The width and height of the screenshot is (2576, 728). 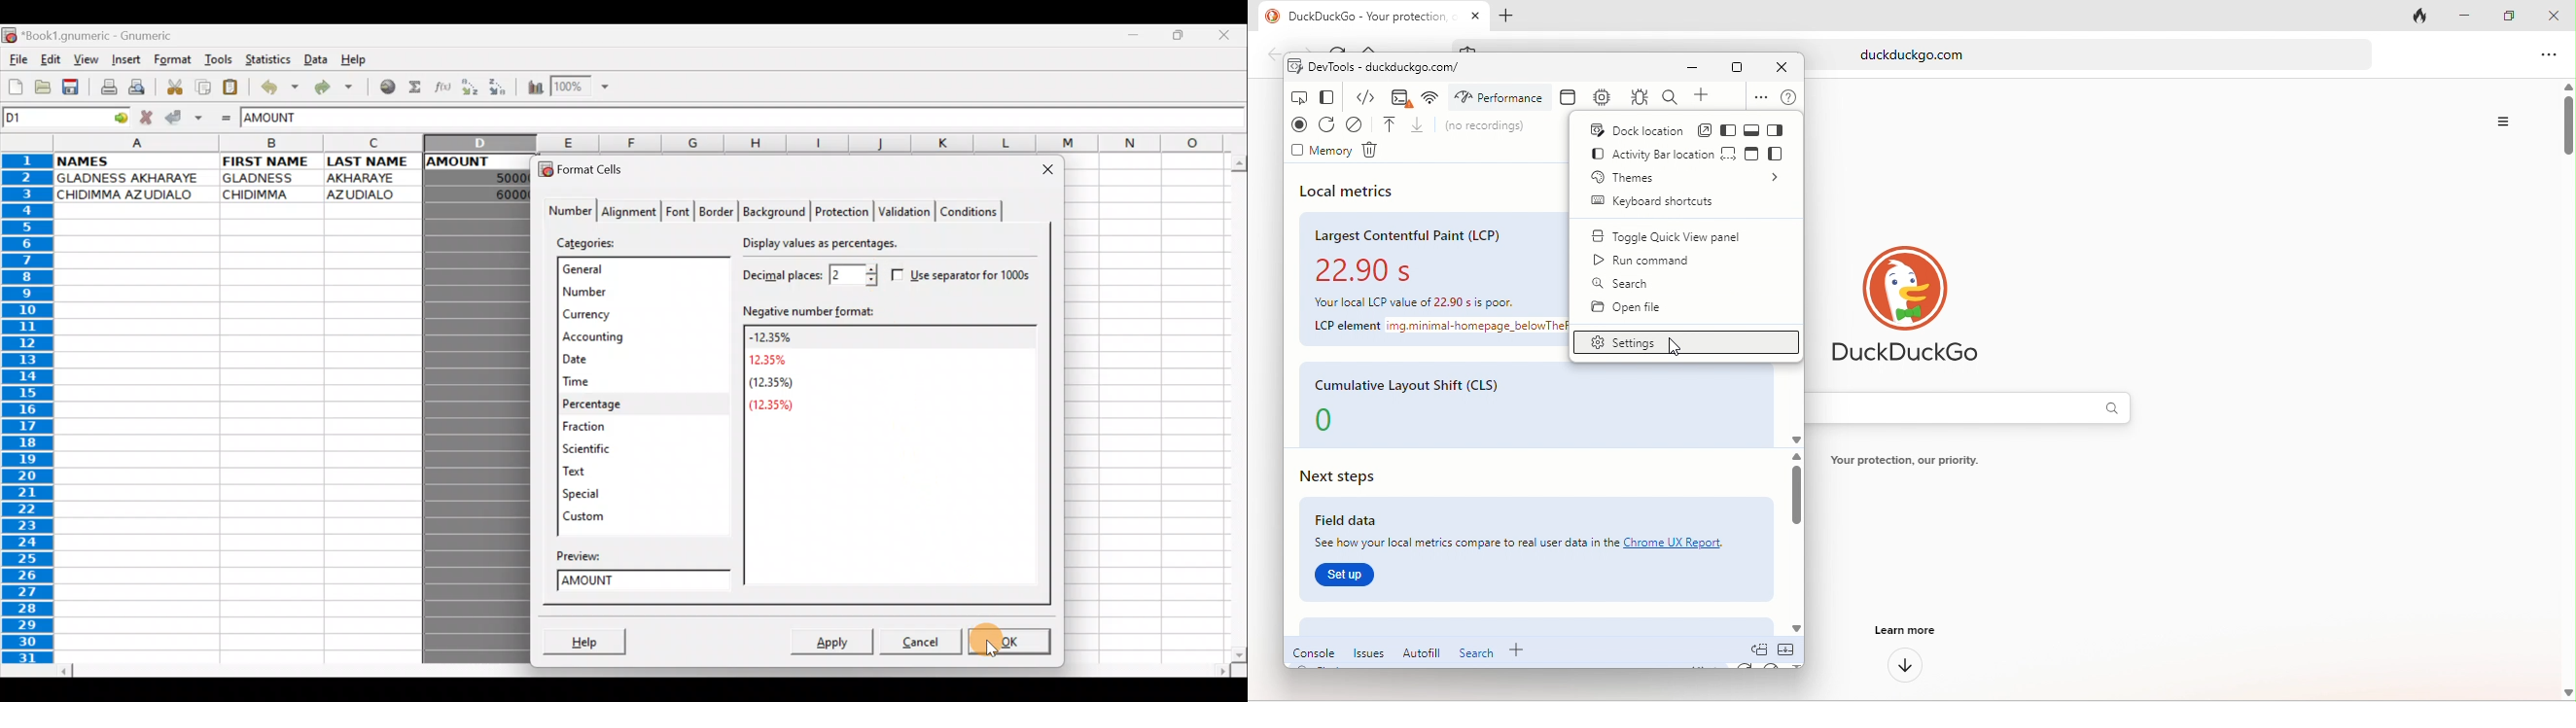 I want to click on 60000, so click(x=502, y=194).